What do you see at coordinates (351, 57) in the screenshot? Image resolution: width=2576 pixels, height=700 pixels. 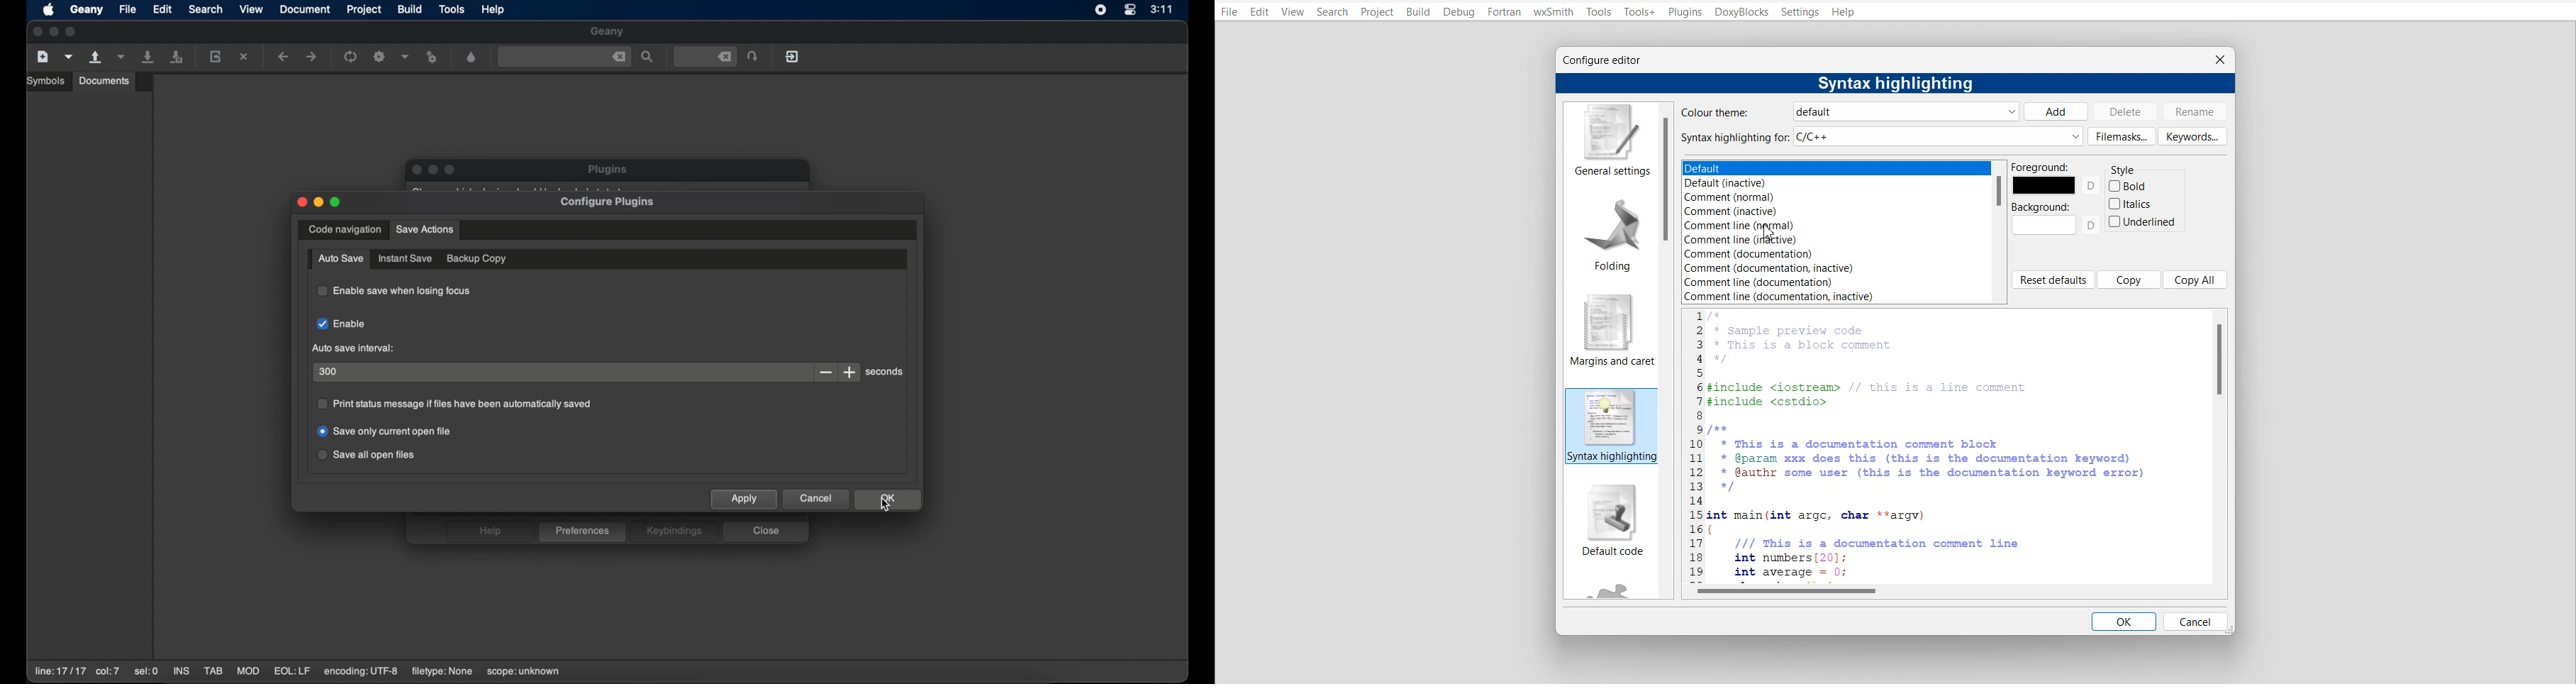 I see `run the current file` at bounding box center [351, 57].